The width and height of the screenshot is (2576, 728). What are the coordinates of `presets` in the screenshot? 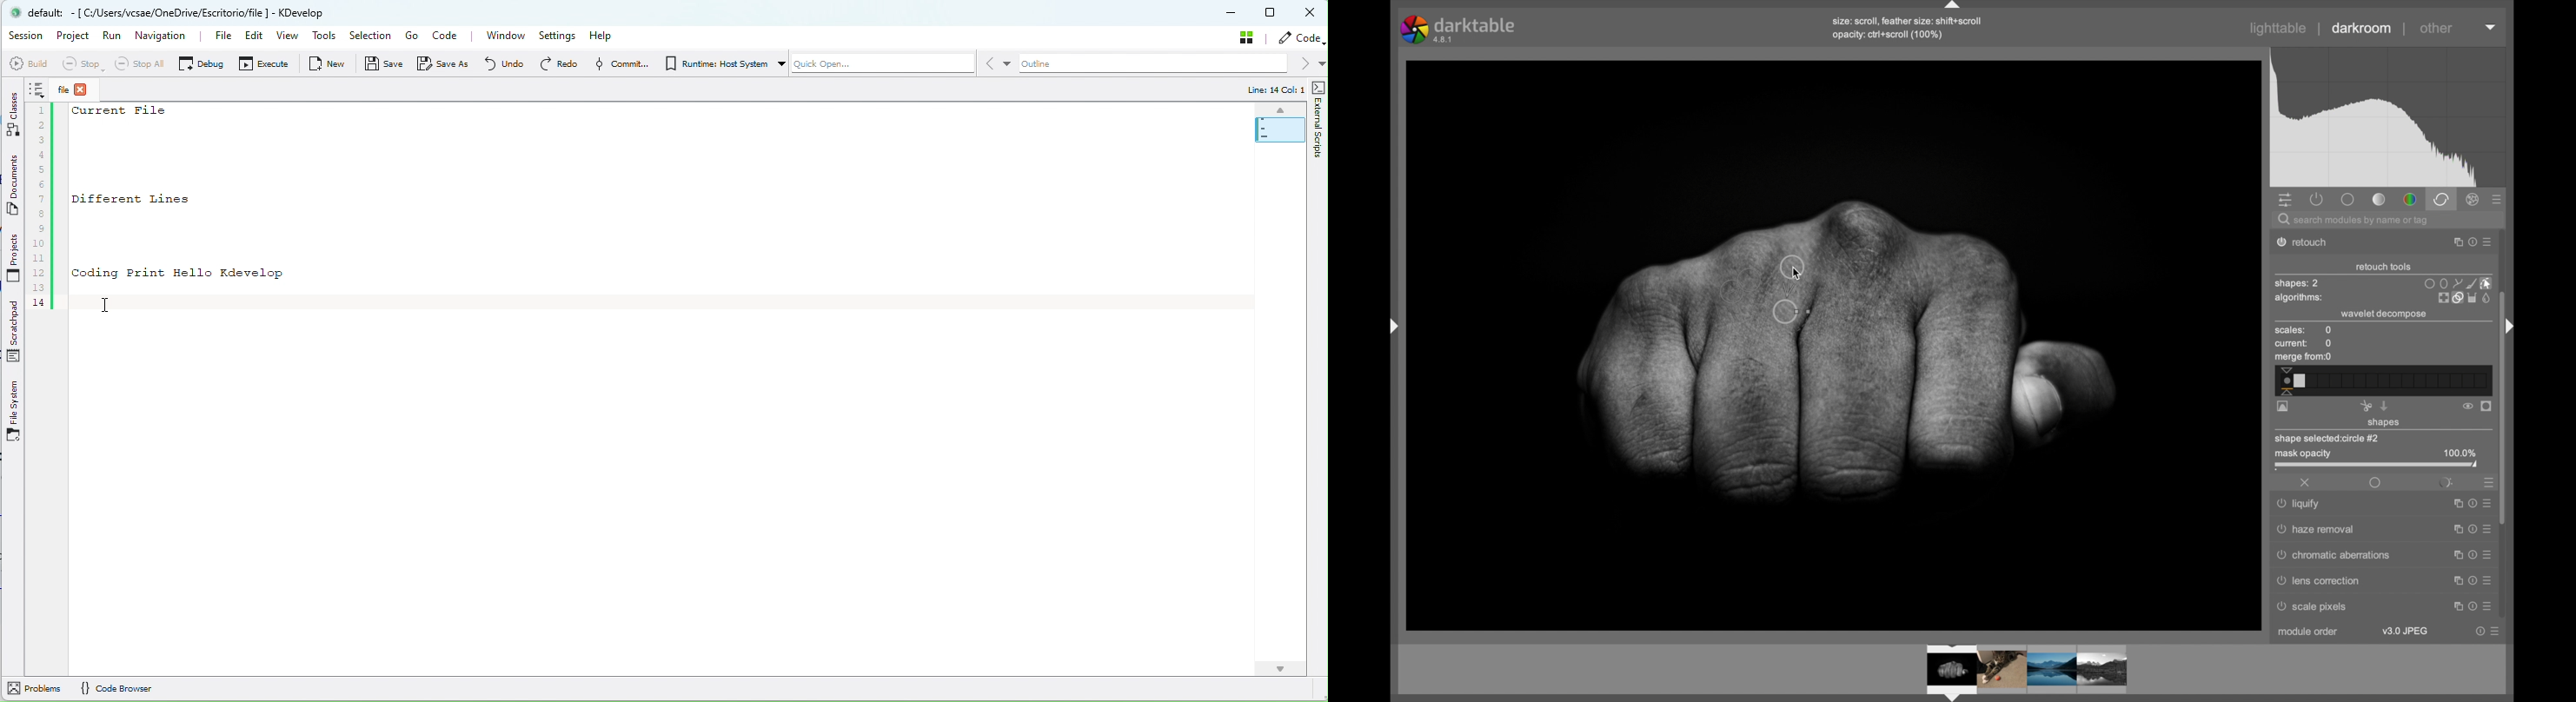 It's located at (2487, 482).